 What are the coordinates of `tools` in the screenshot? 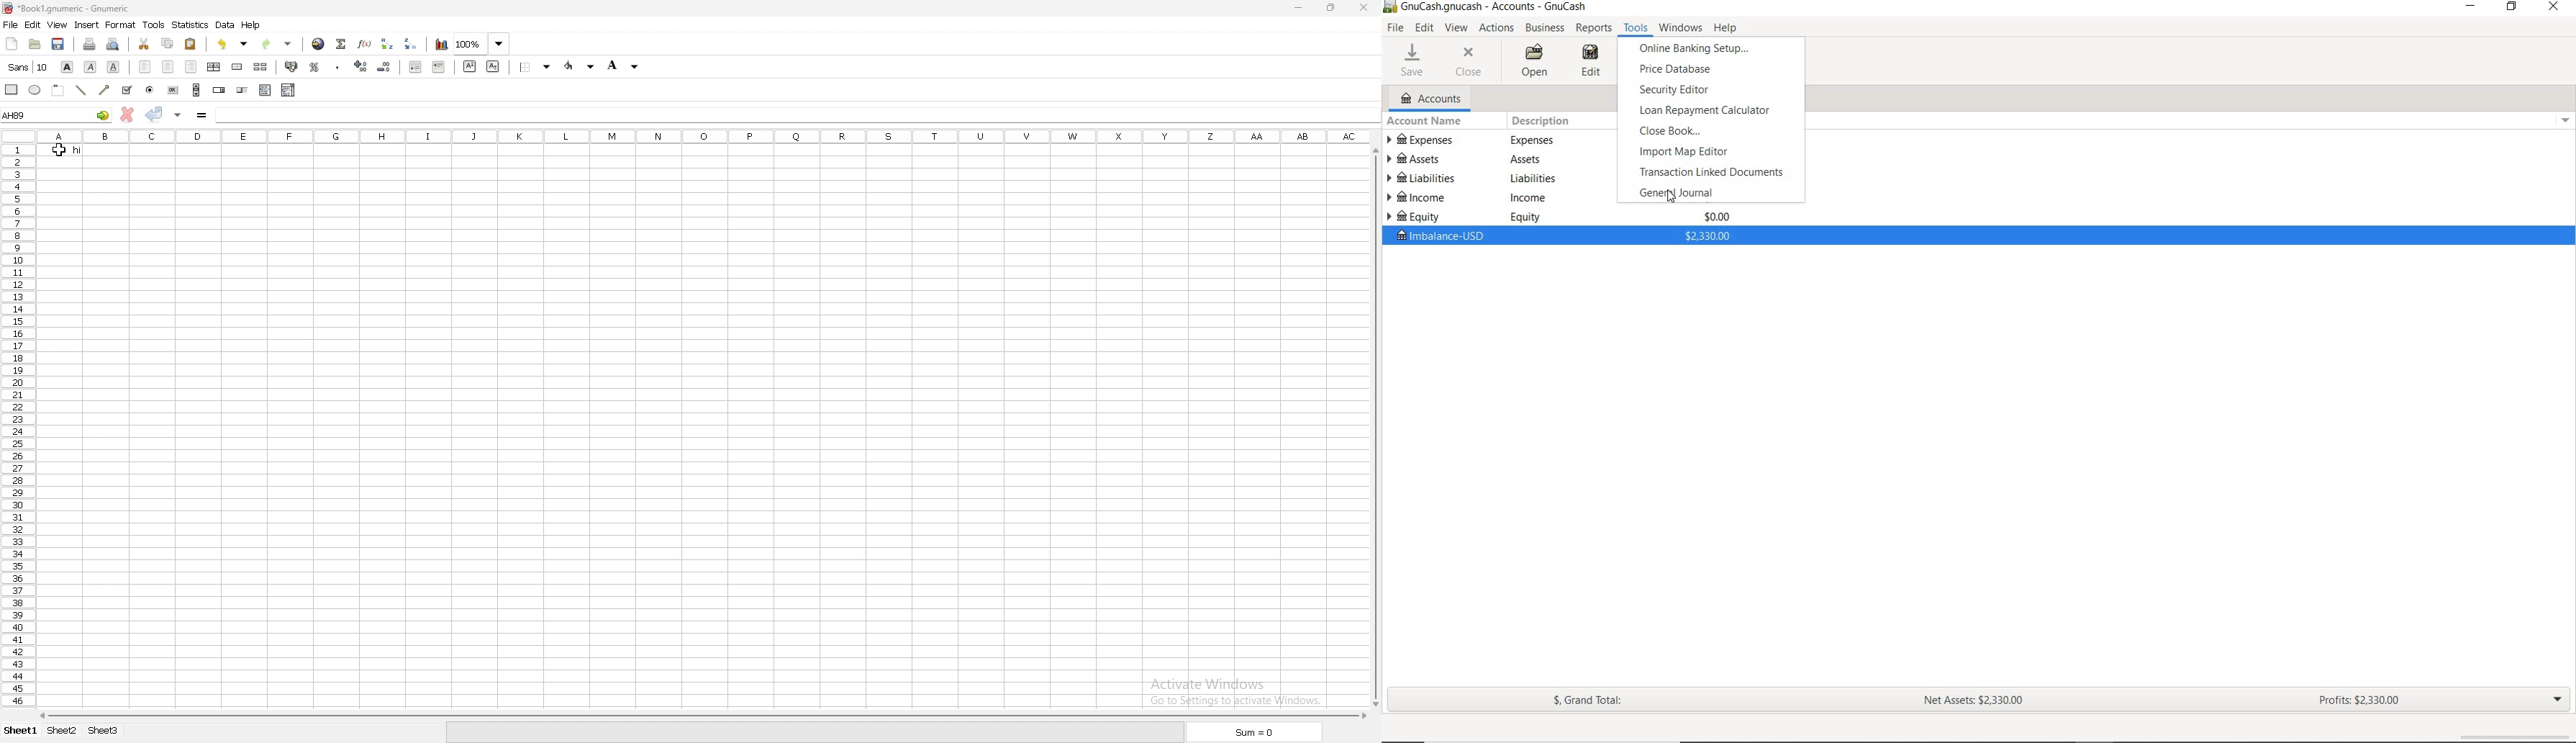 It's located at (154, 25).